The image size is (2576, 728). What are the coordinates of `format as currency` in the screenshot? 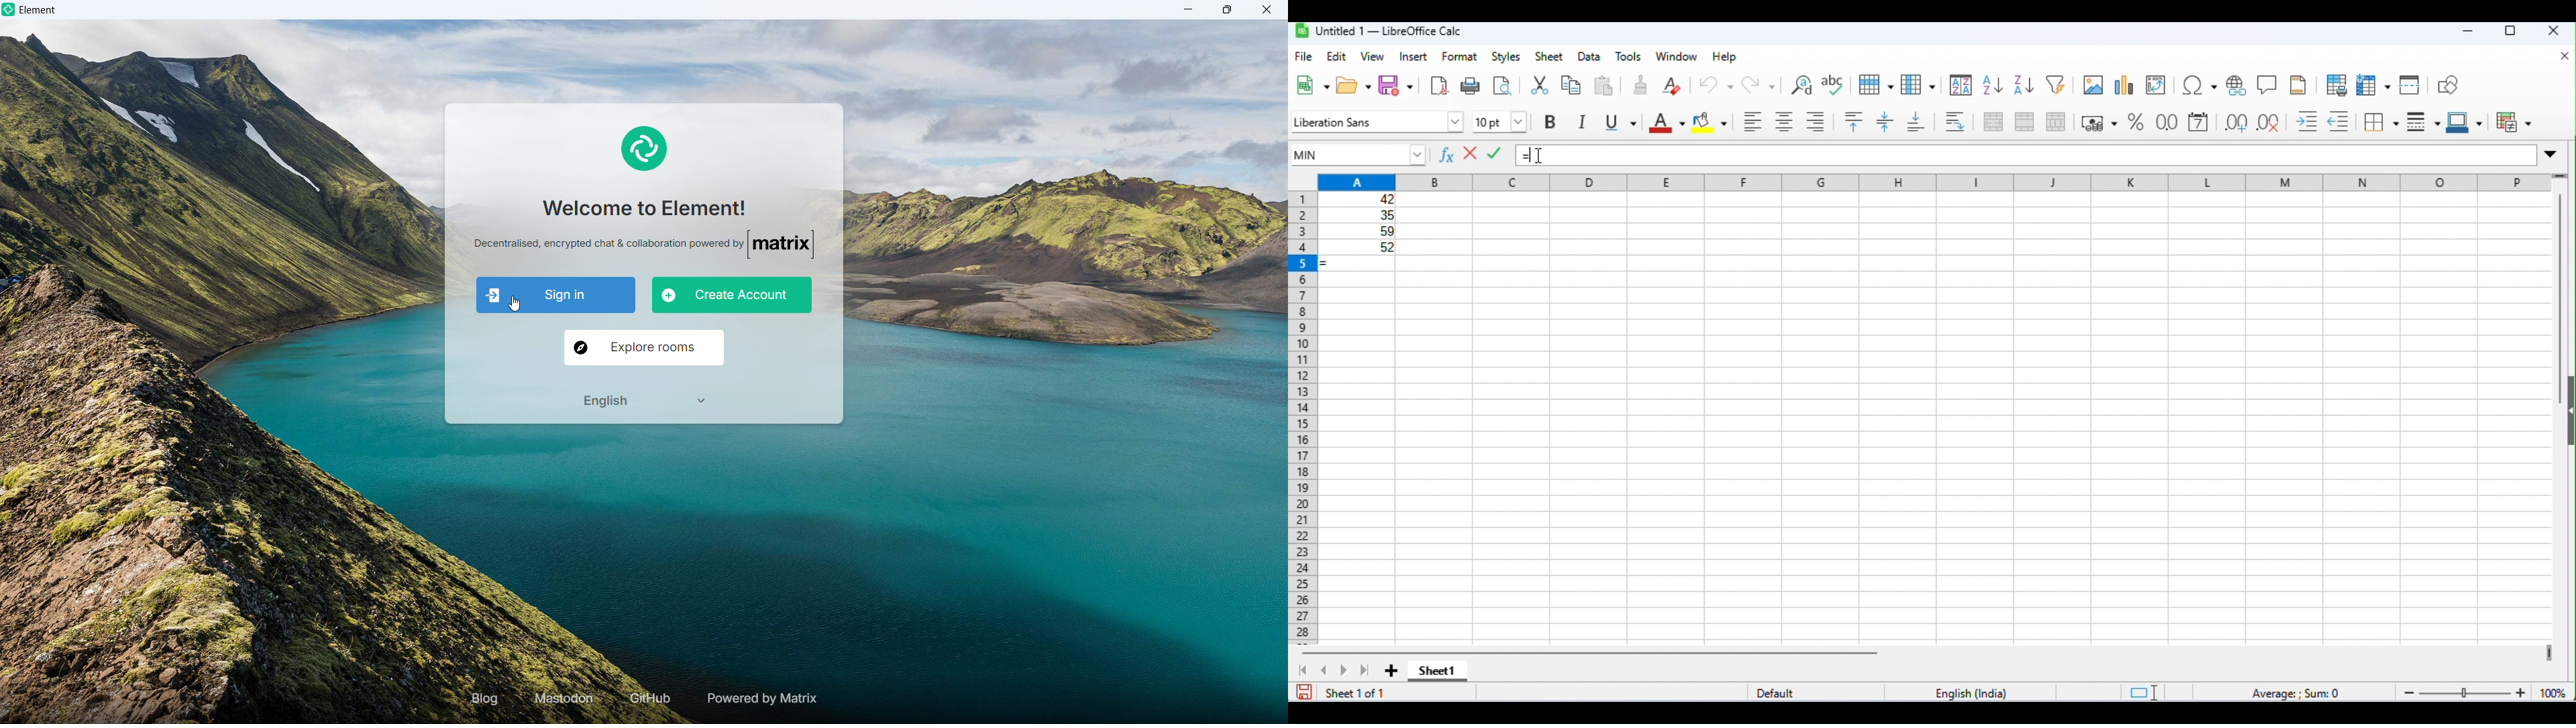 It's located at (2100, 121).